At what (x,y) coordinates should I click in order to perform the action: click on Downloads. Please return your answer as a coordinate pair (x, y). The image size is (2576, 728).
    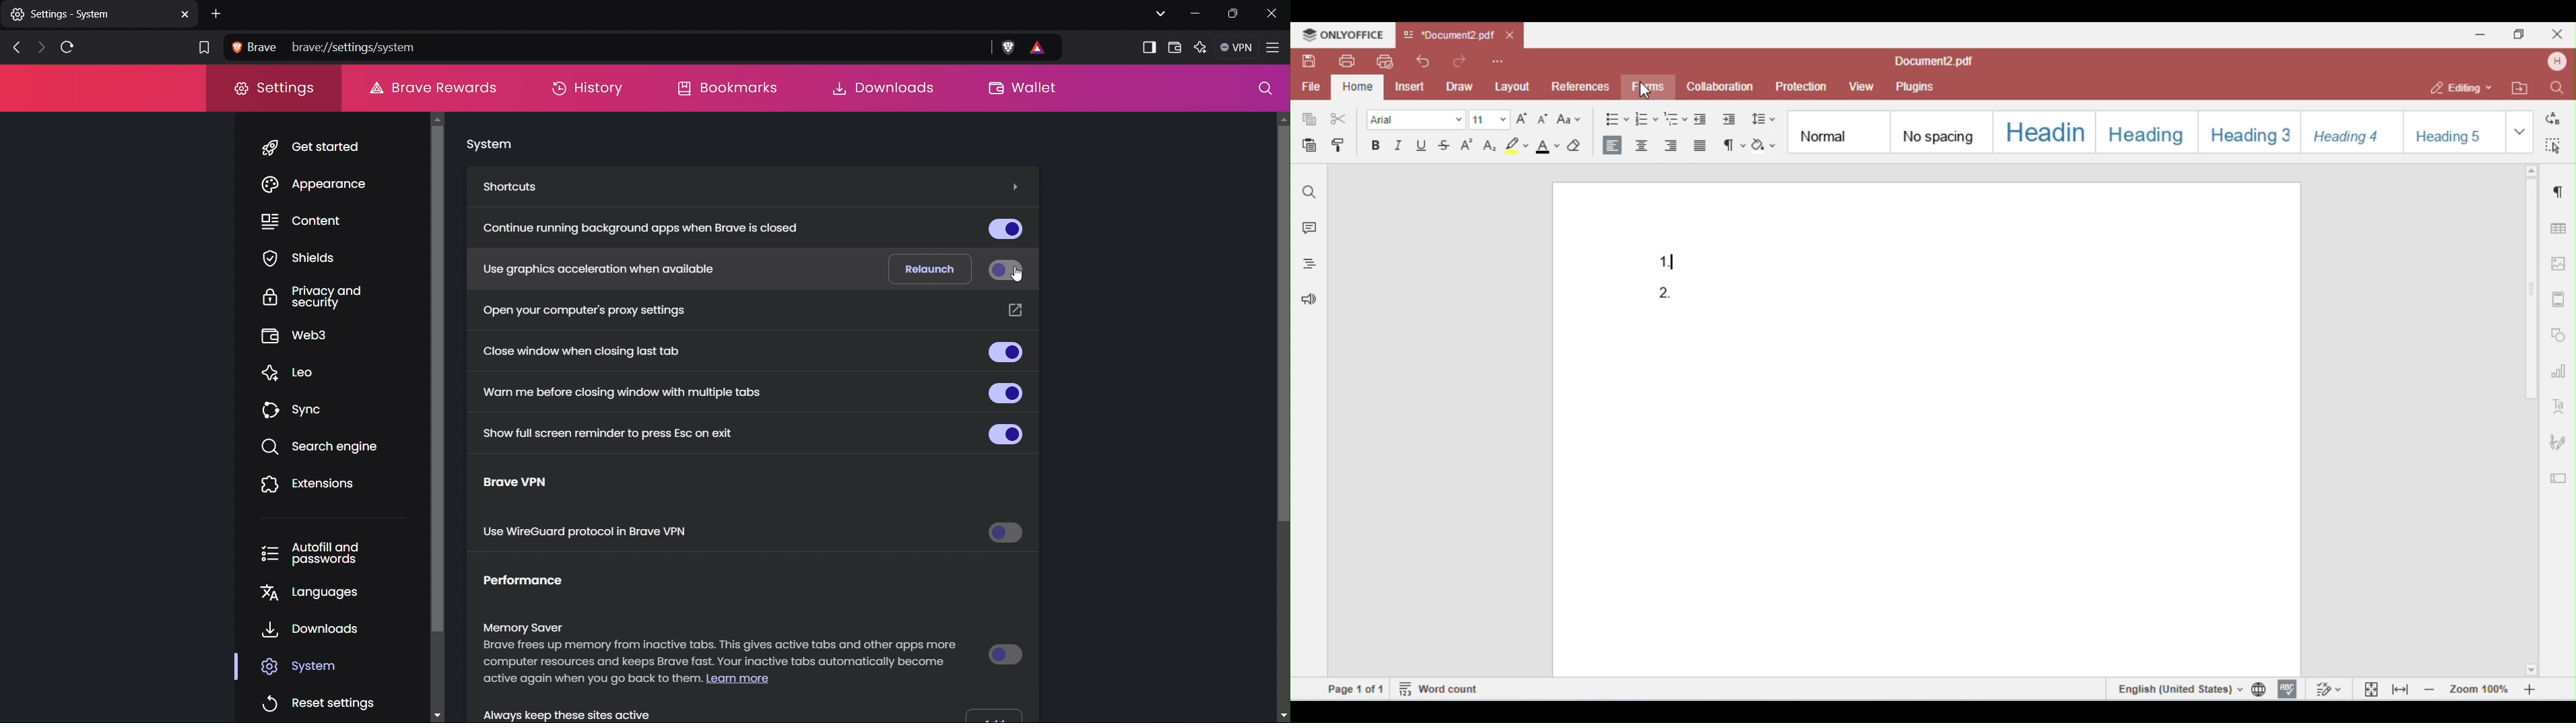
    Looking at the image, I should click on (313, 631).